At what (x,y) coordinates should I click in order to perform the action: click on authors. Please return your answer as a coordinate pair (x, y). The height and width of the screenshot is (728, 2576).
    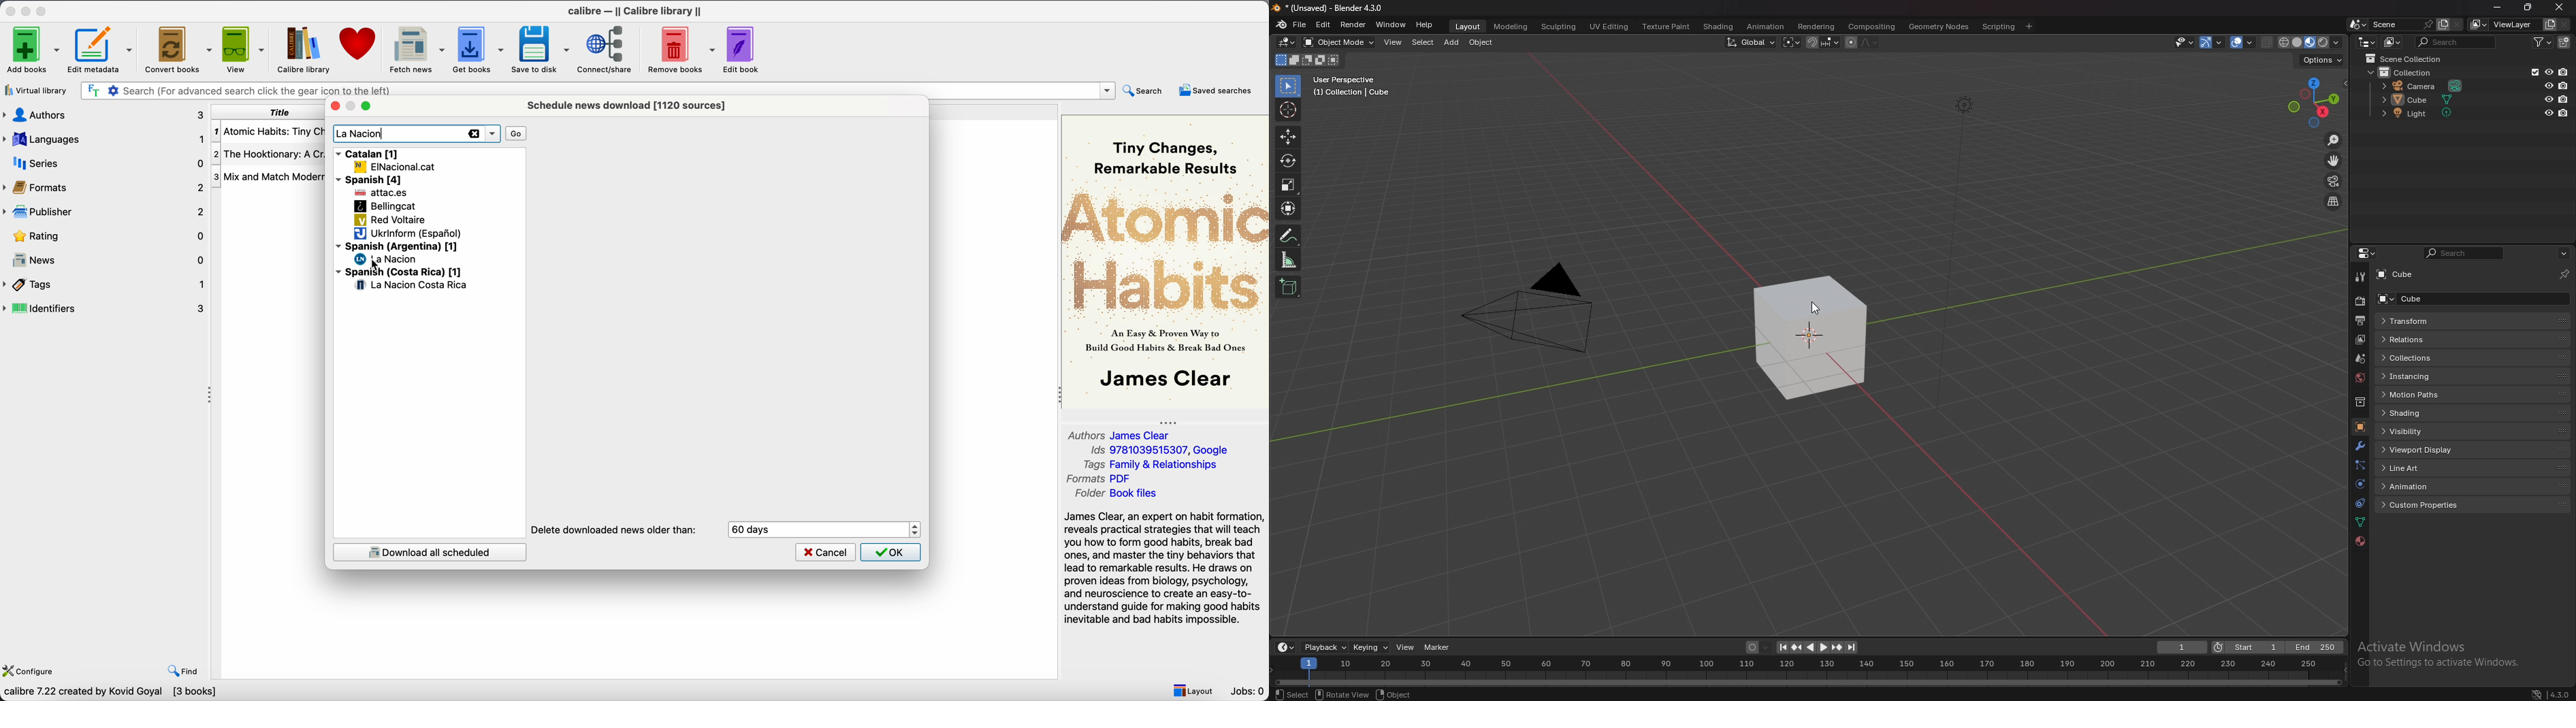
    Looking at the image, I should click on (105, 115).